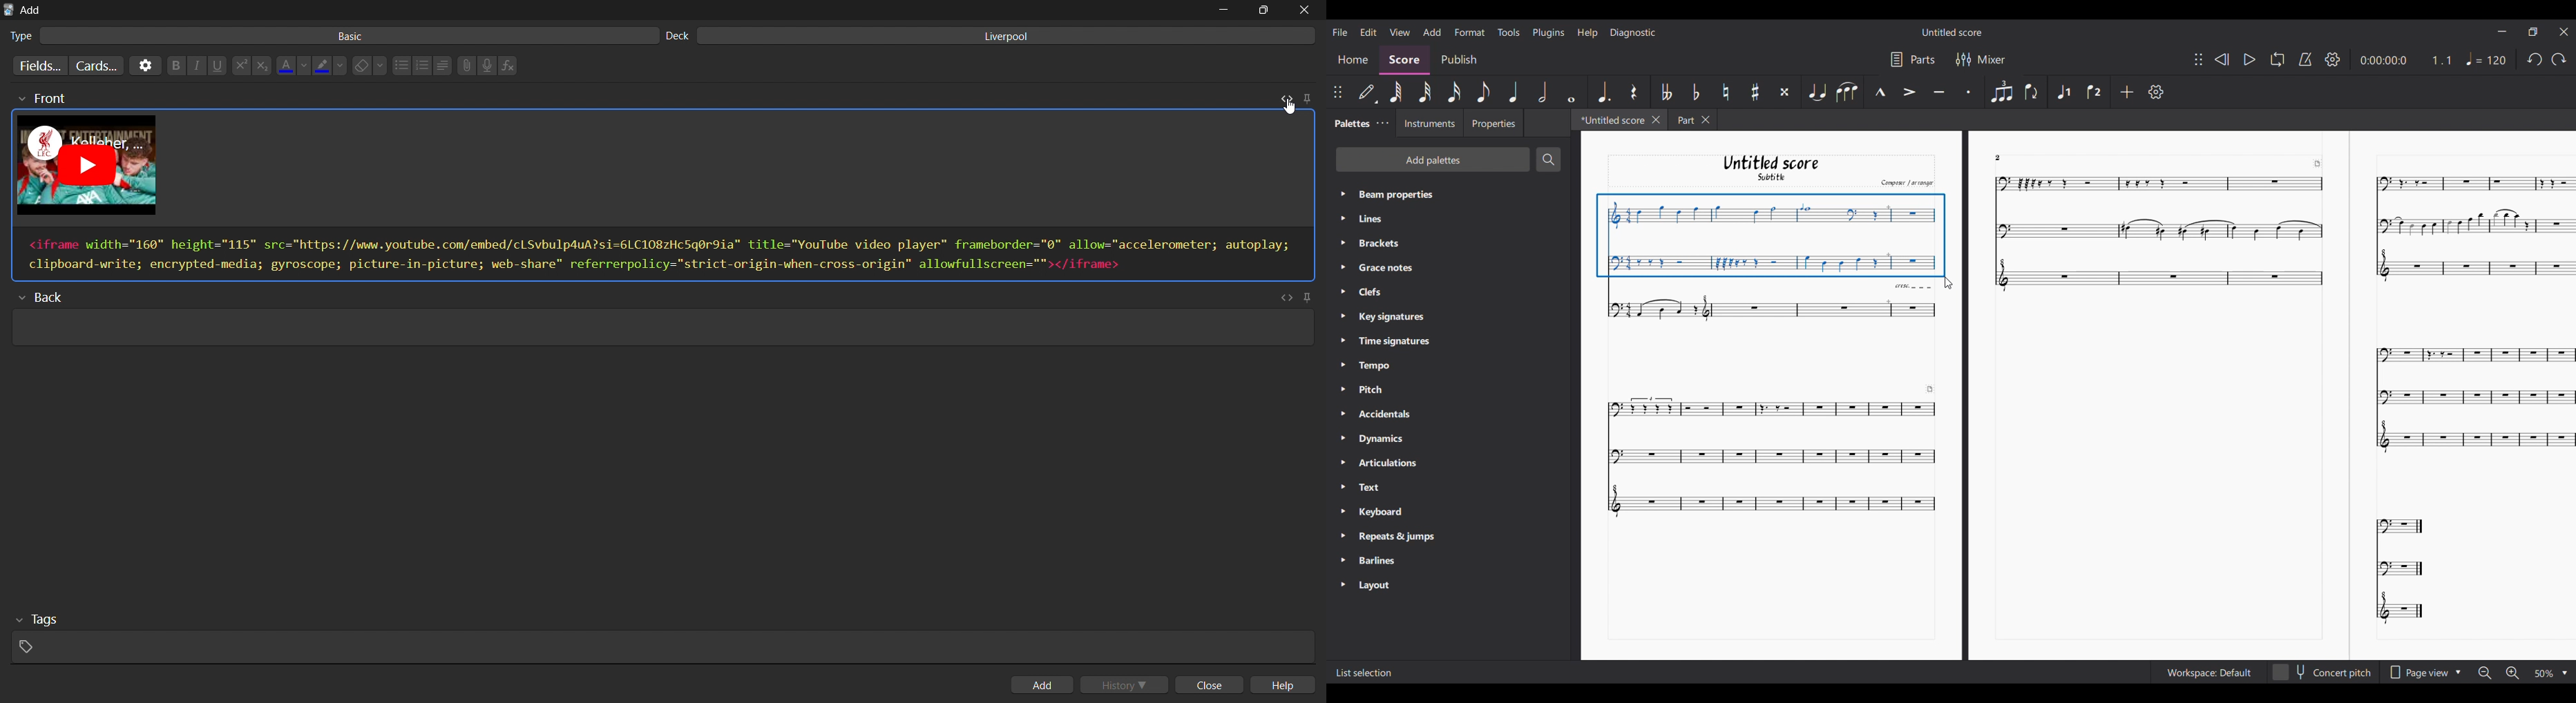 The image size is (2576, 728). Describe the element at coordinates (2400, 526) in the screenshot. I see `` at that location.